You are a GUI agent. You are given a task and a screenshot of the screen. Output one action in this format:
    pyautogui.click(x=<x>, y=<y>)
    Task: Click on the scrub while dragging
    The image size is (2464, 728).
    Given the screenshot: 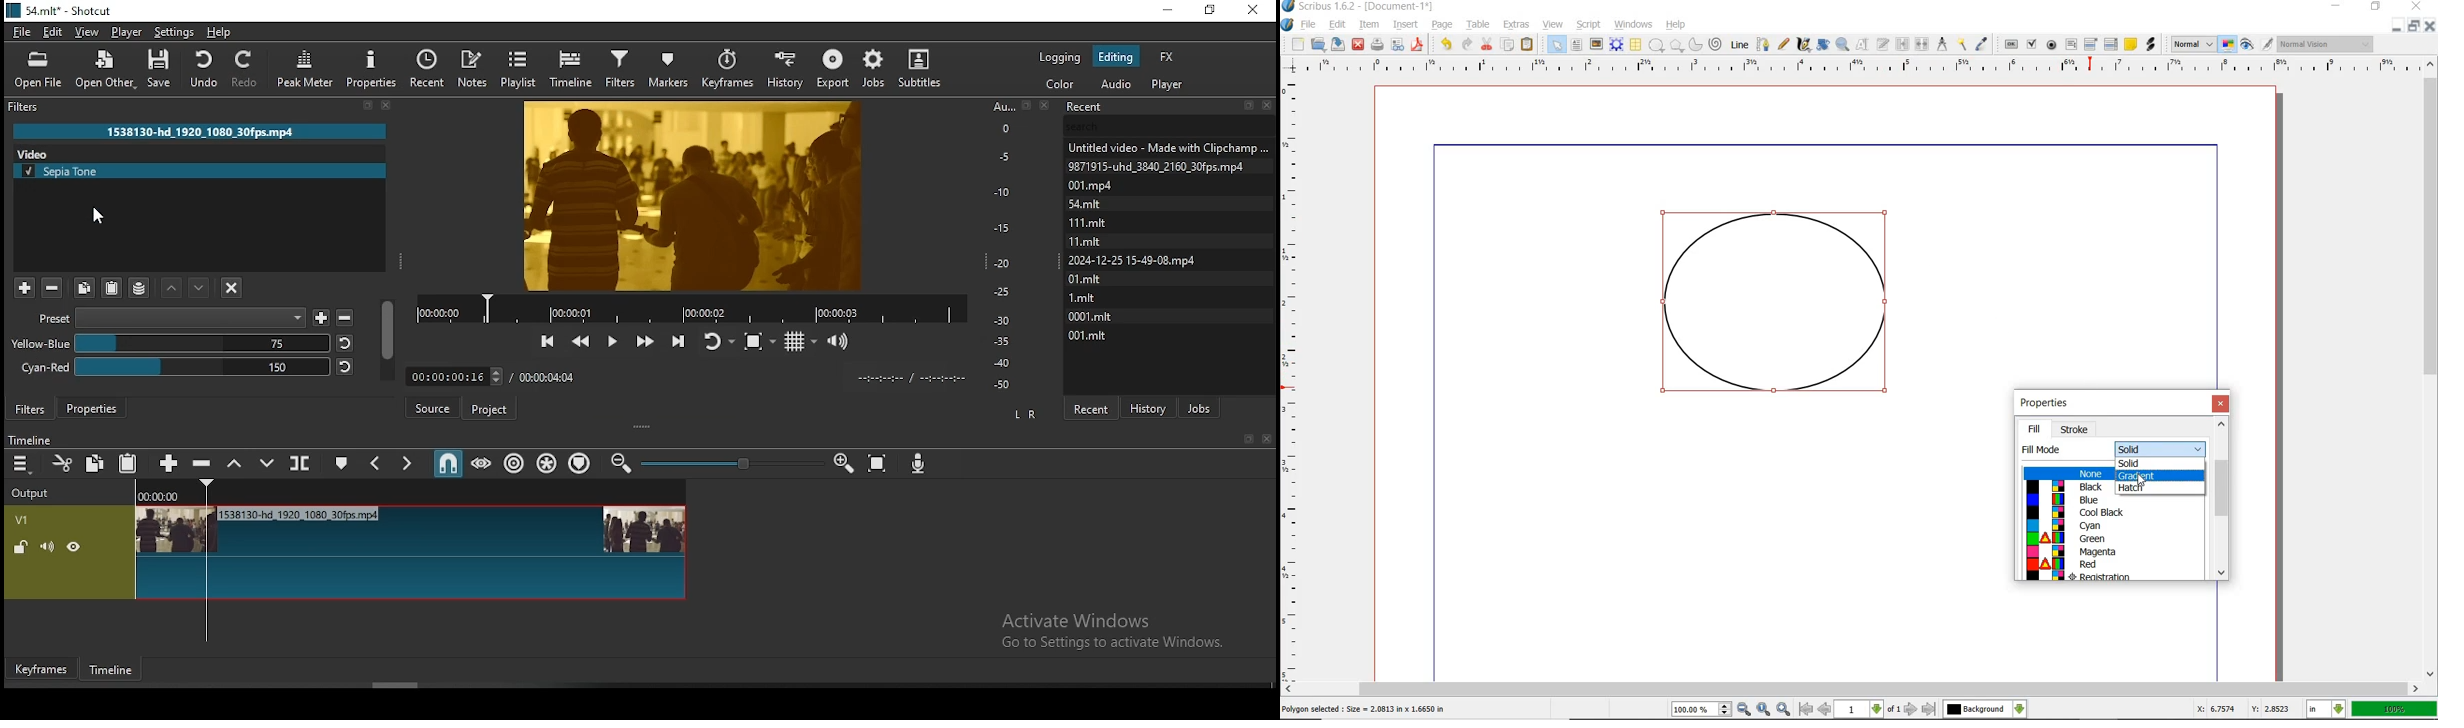 What is the action you would take?
    pyautogui.click(x=479, y=463)
    